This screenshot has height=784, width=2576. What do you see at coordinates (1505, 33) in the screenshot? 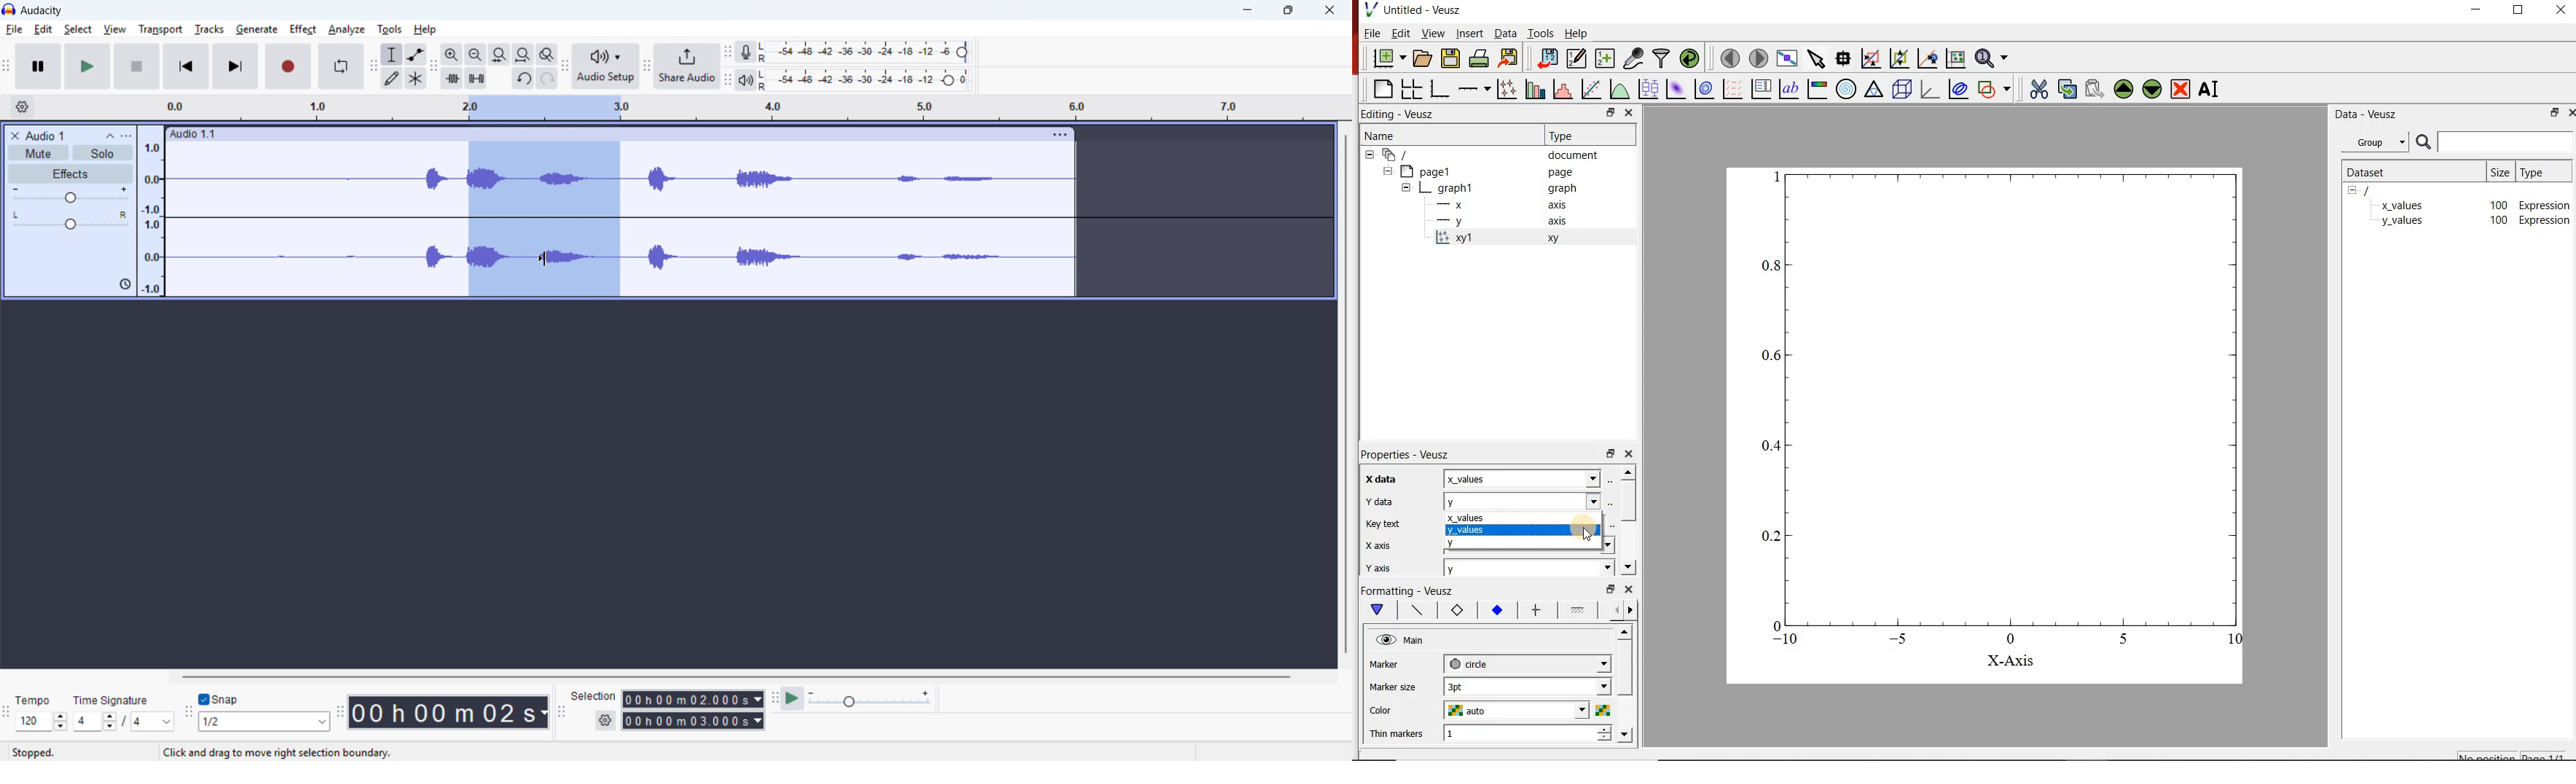
I see `data` at bounding box center [1505, 33].